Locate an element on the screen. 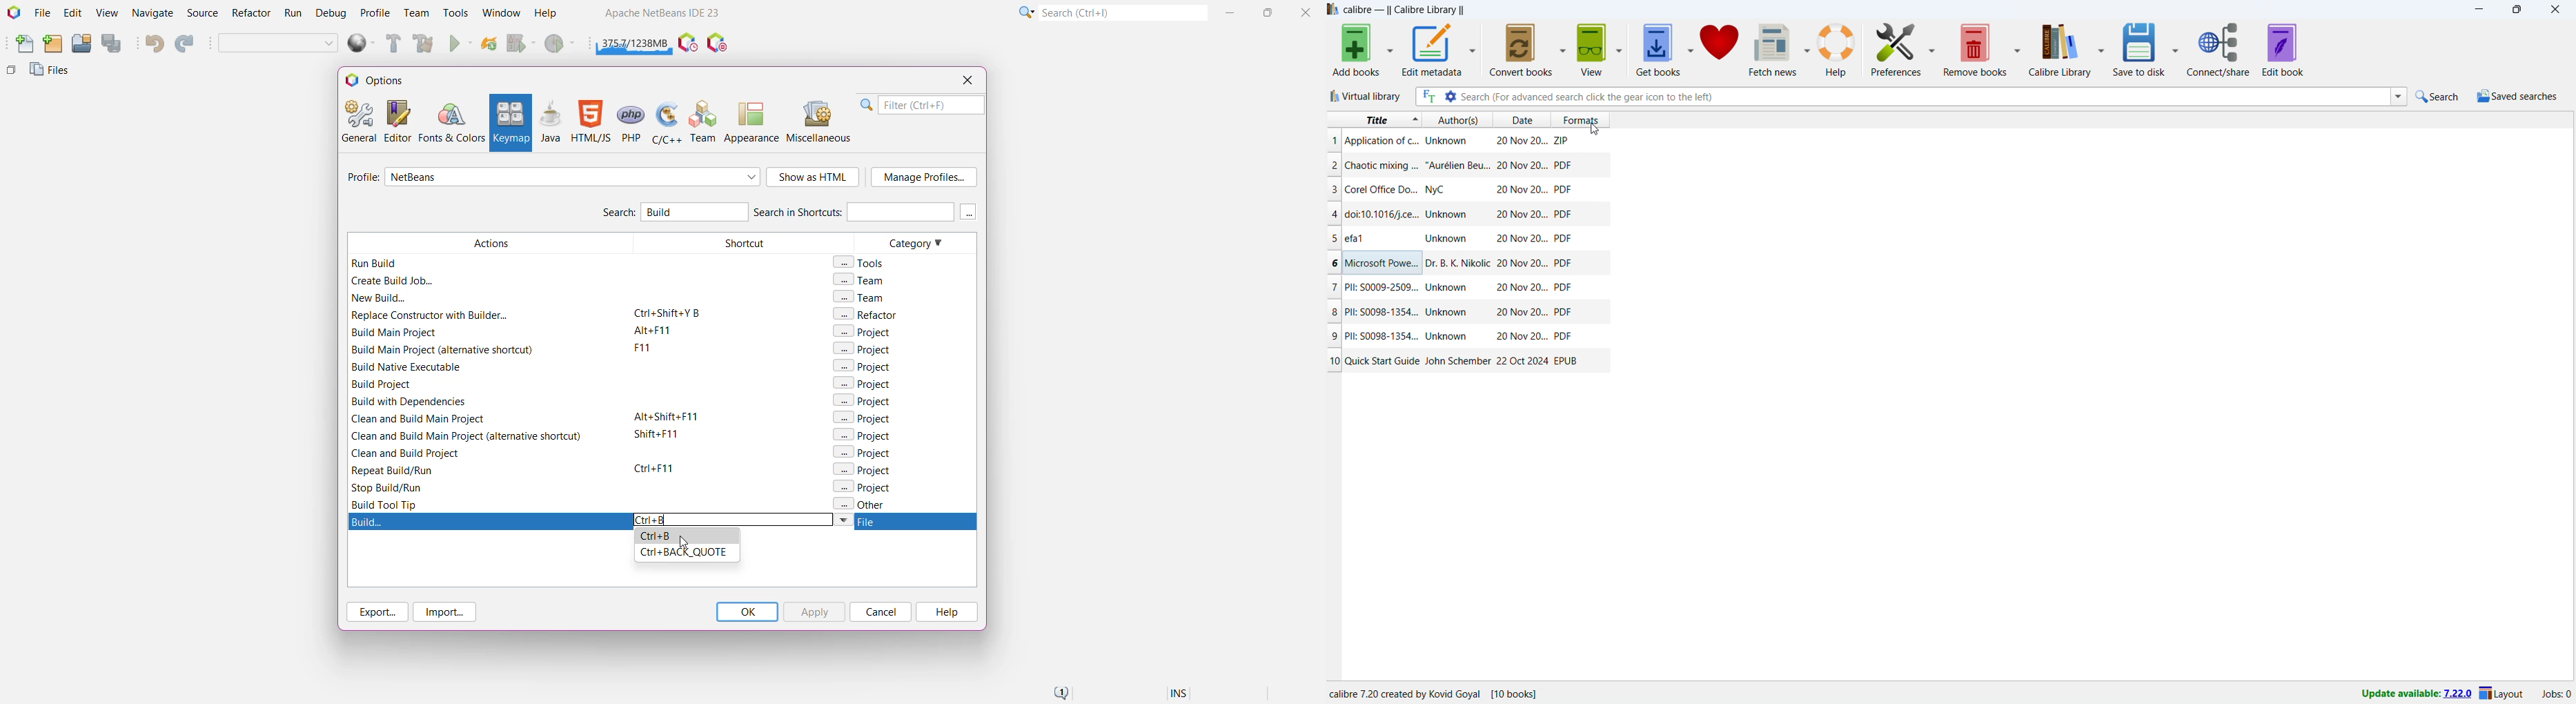  title is located at coordinates (1382, 189).